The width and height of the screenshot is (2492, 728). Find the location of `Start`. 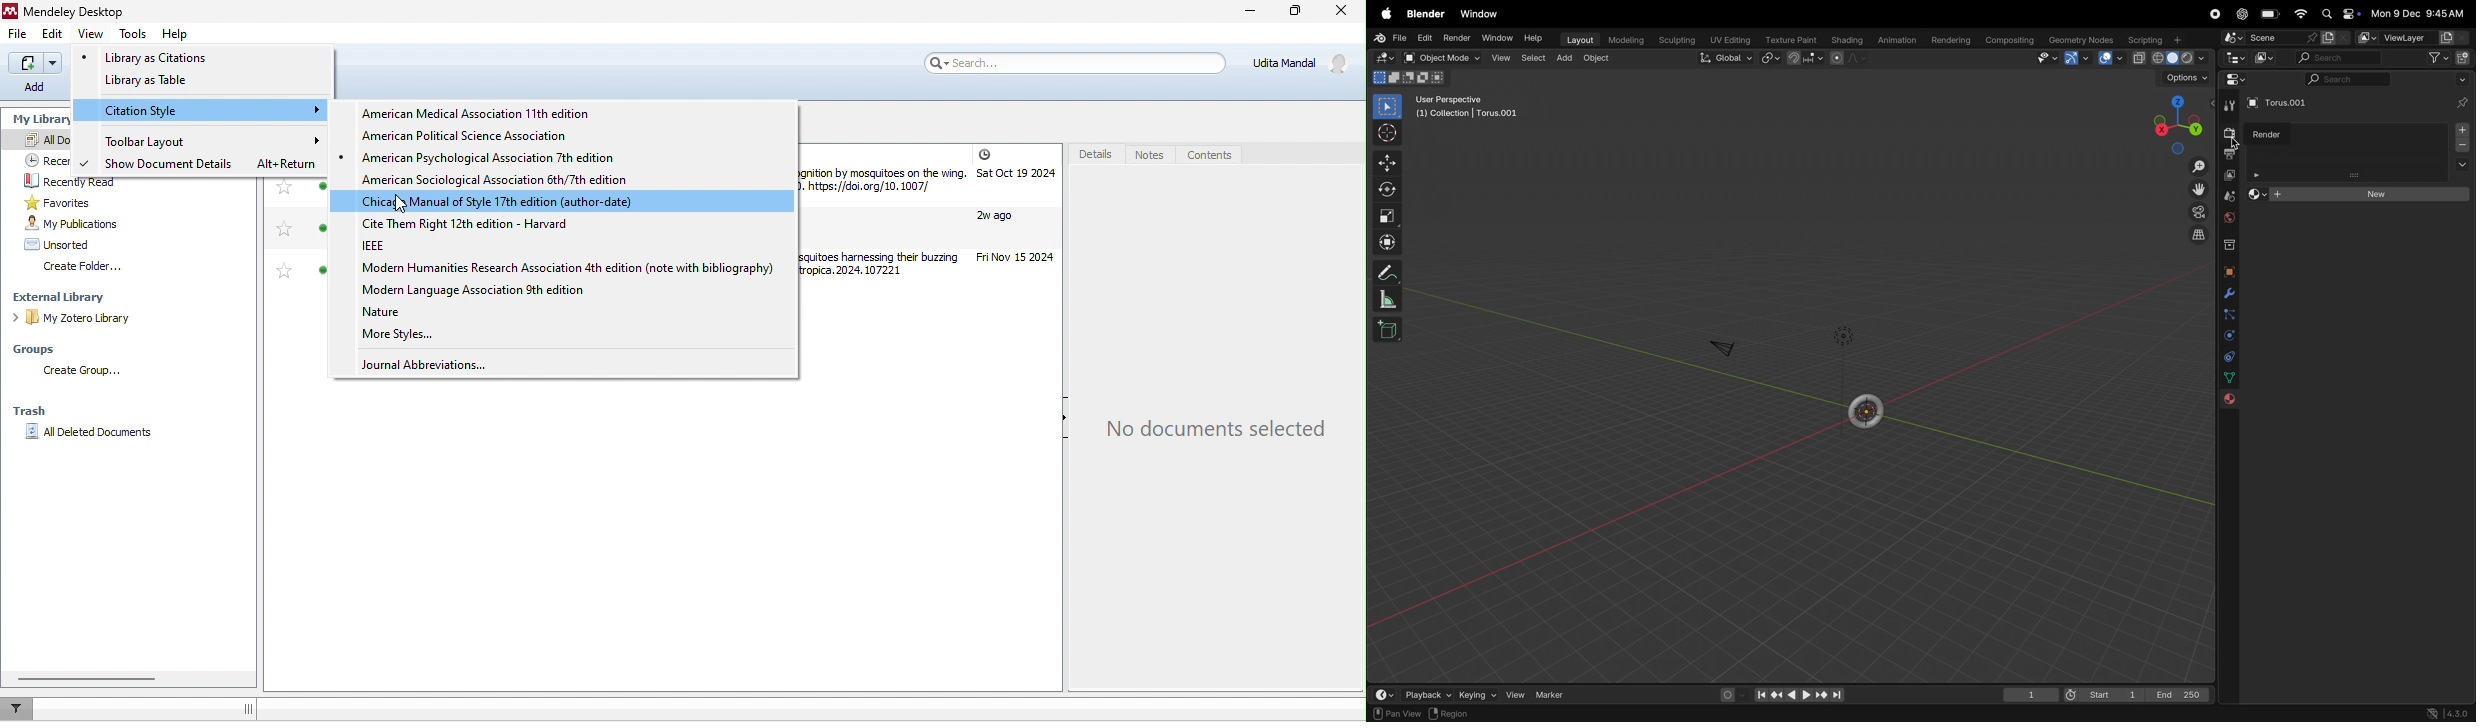

Start is located at coordinates (2101, 694).